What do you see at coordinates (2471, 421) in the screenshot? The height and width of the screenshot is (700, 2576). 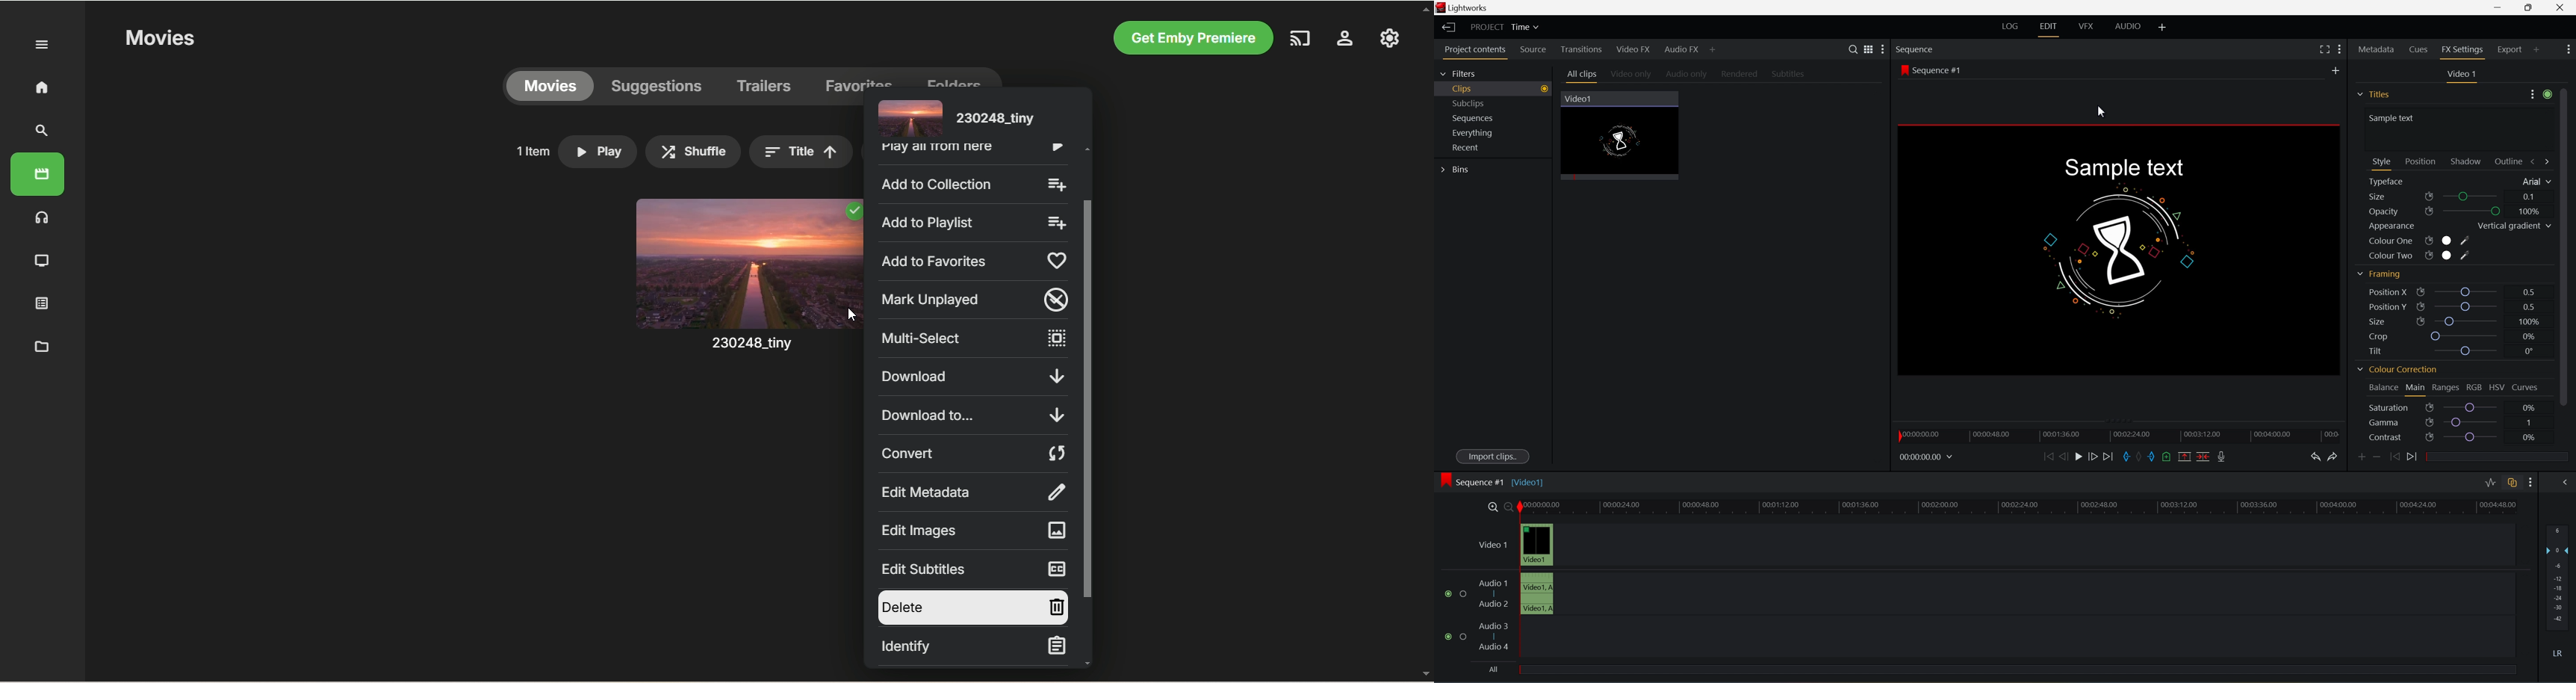 I see `slider` at bounding box center [2471, 421].